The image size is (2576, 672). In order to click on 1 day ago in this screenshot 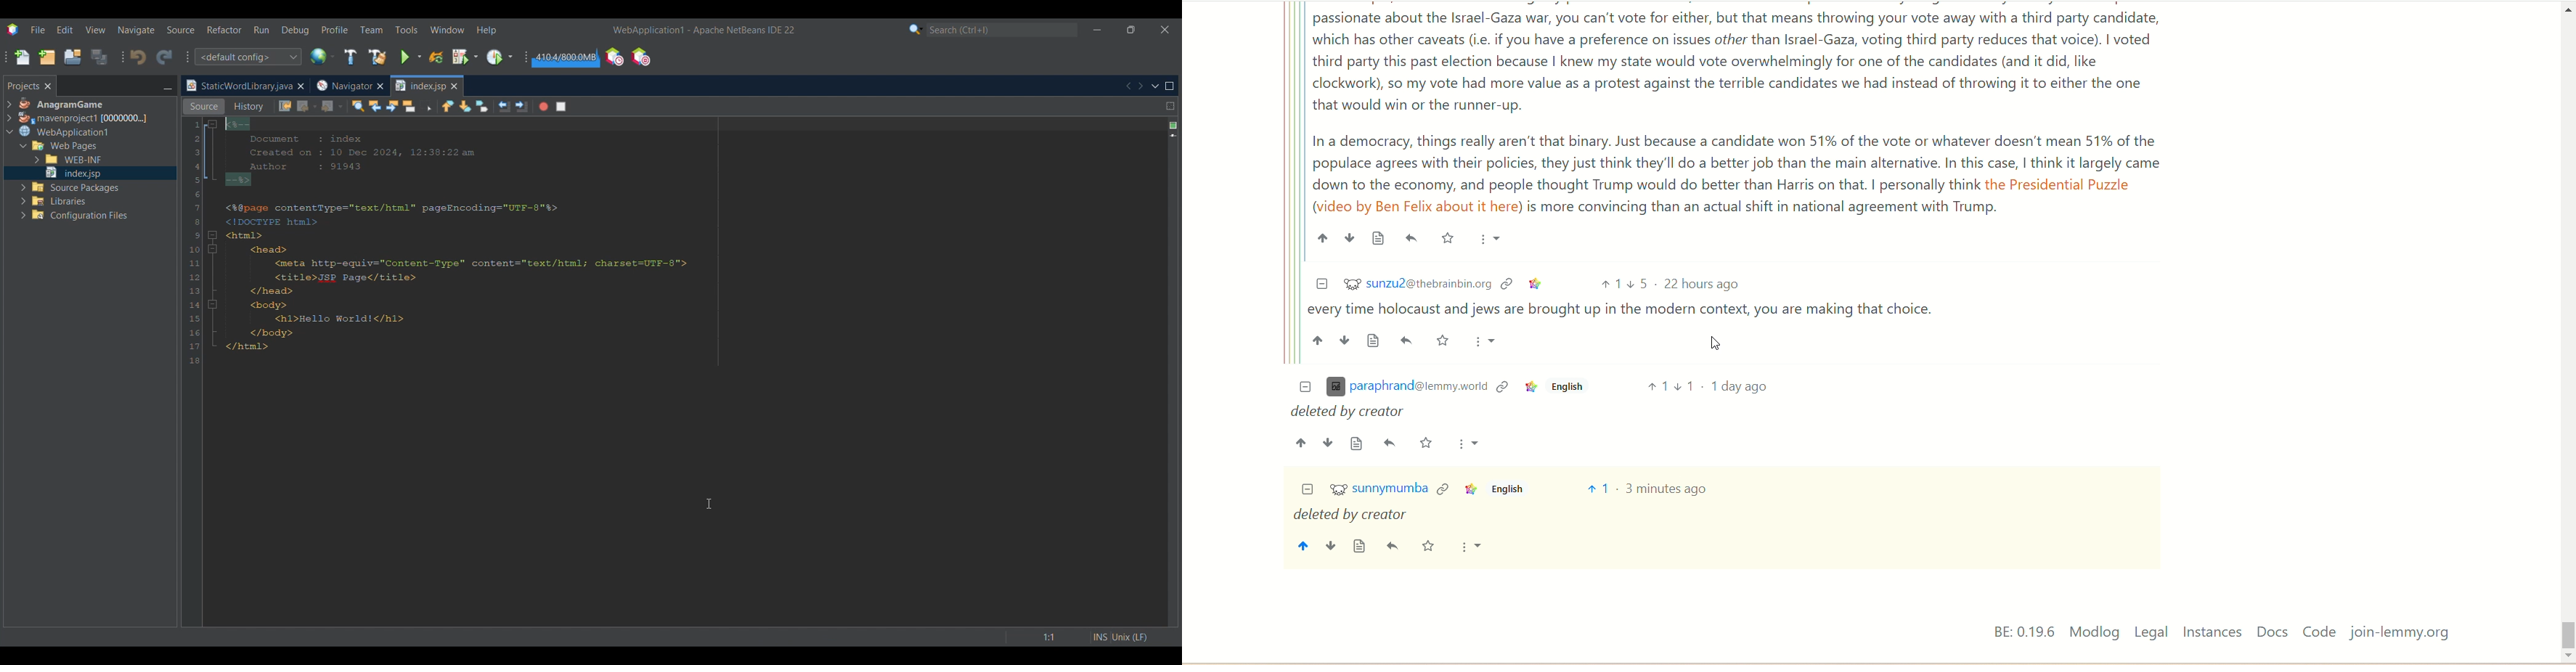, I will do `click(1740, 385)`.